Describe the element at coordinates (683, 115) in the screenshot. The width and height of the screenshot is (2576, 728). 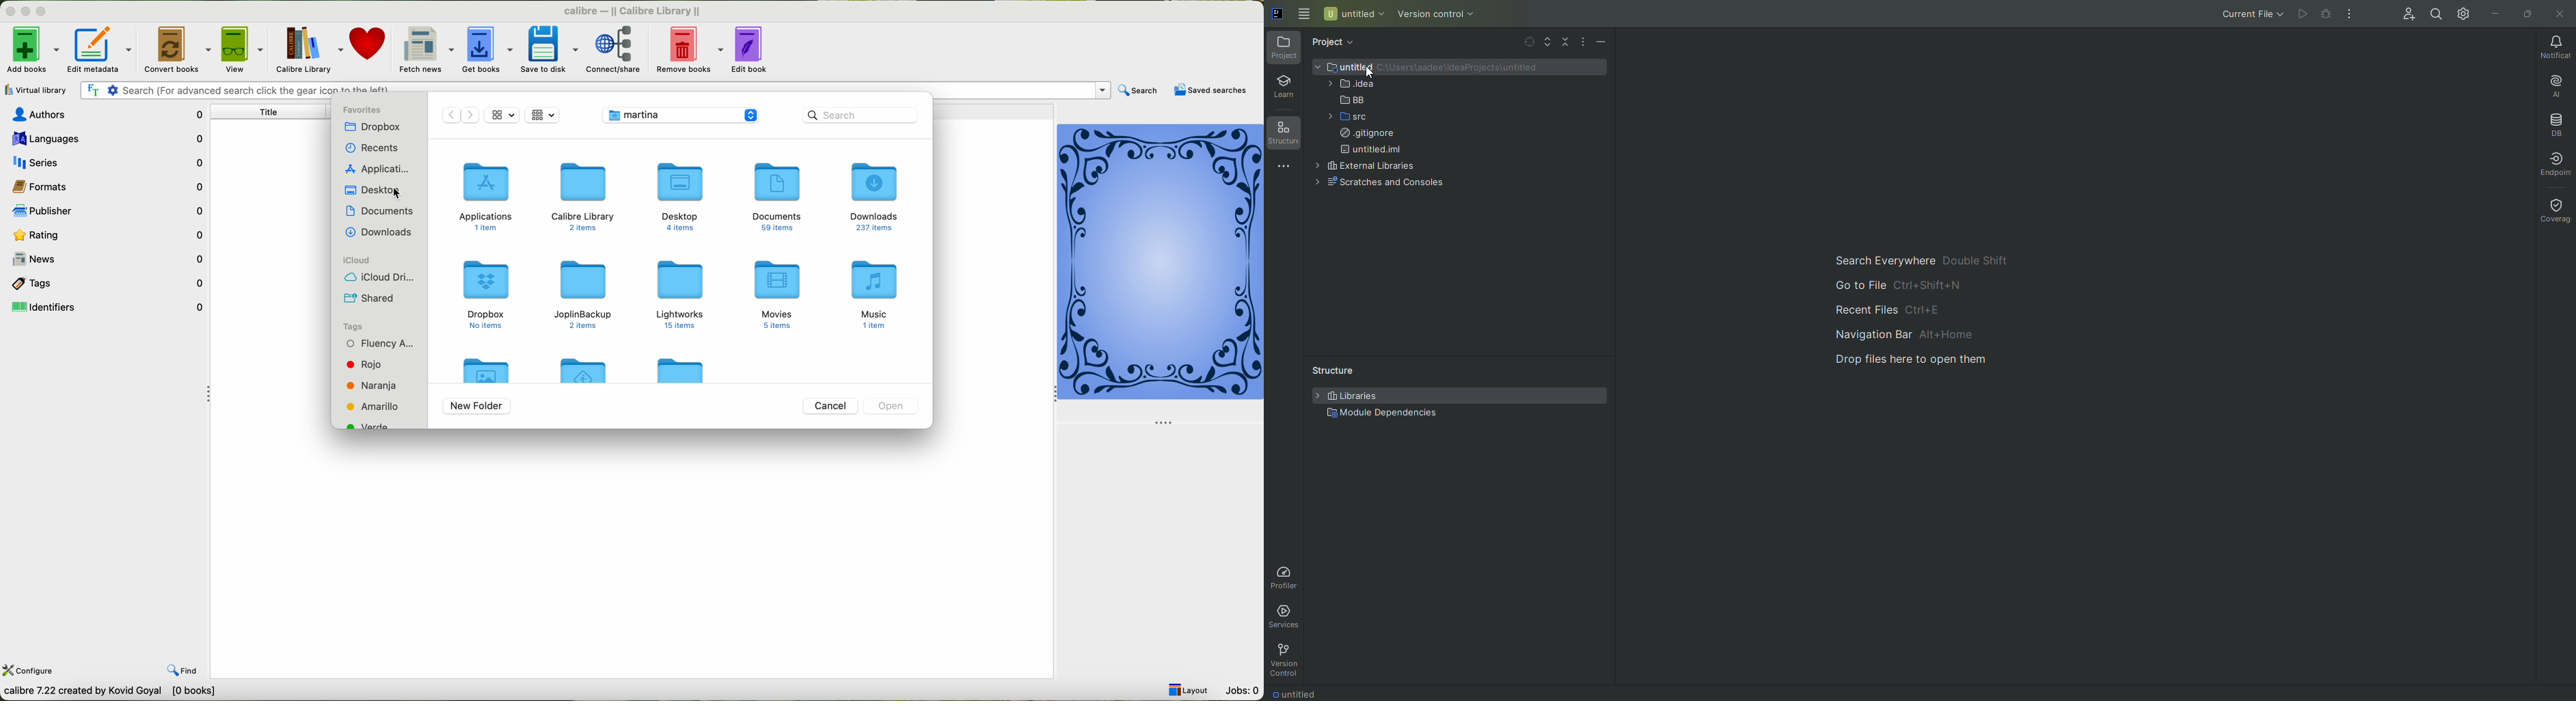
I see `location` at that location.